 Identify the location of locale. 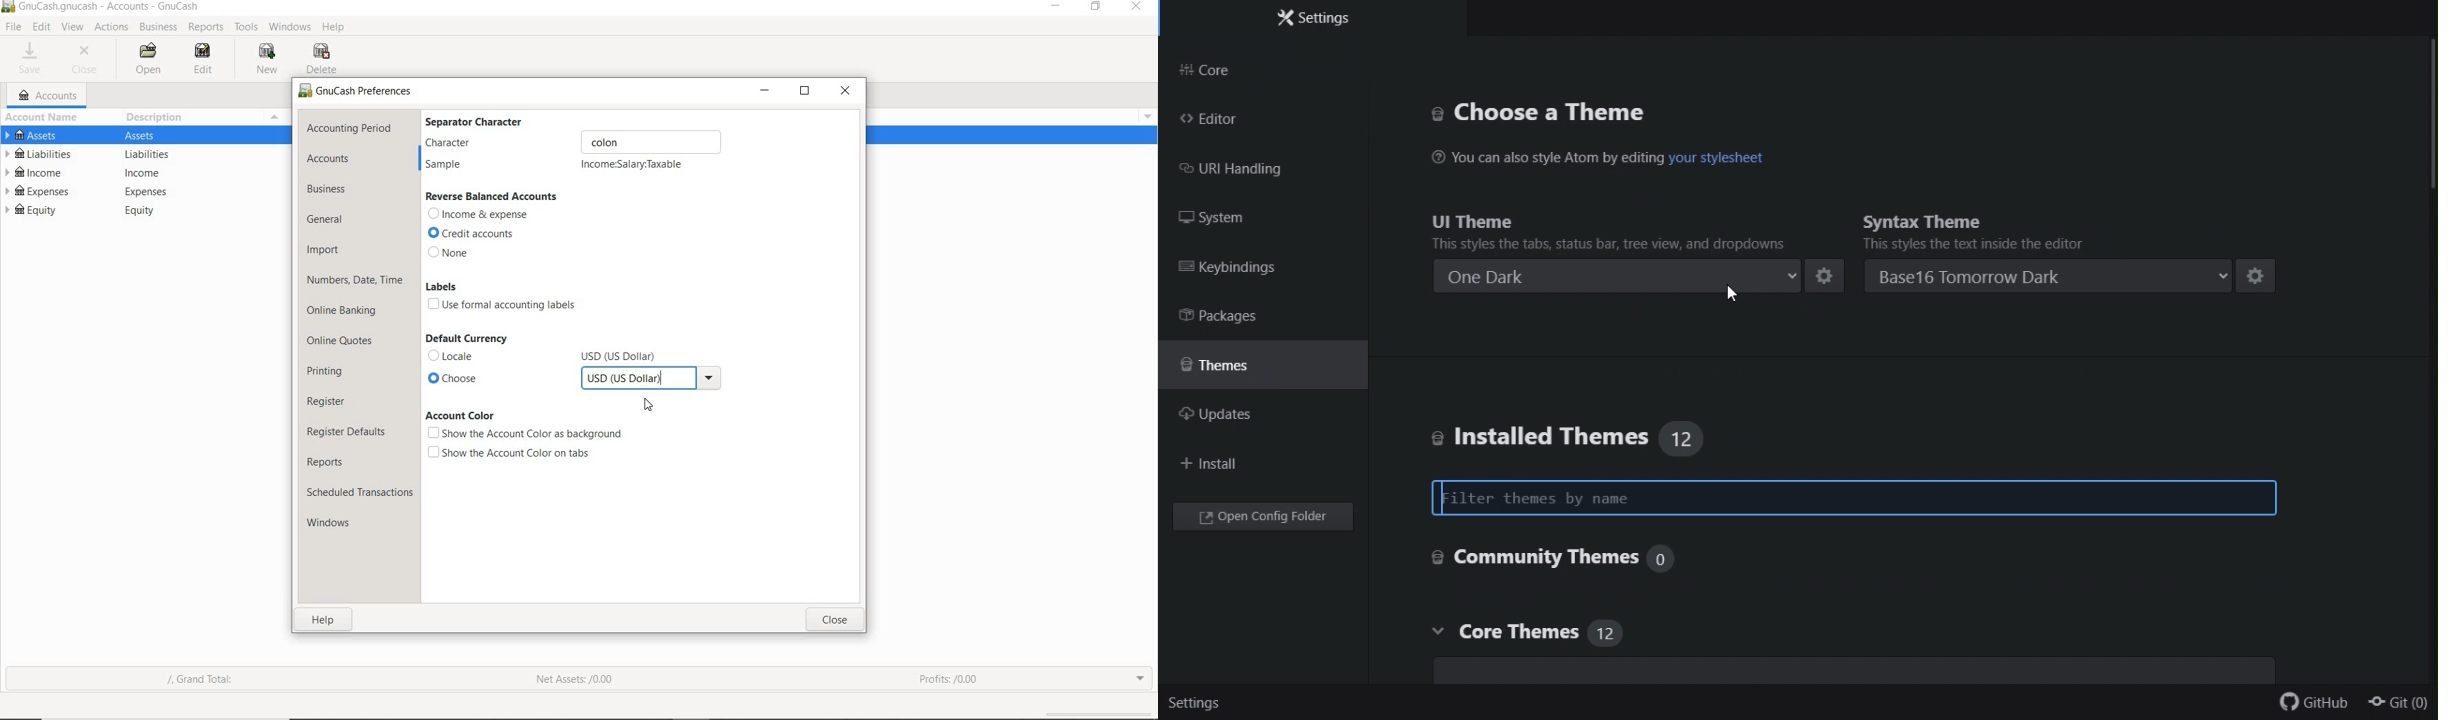
(485, 357).